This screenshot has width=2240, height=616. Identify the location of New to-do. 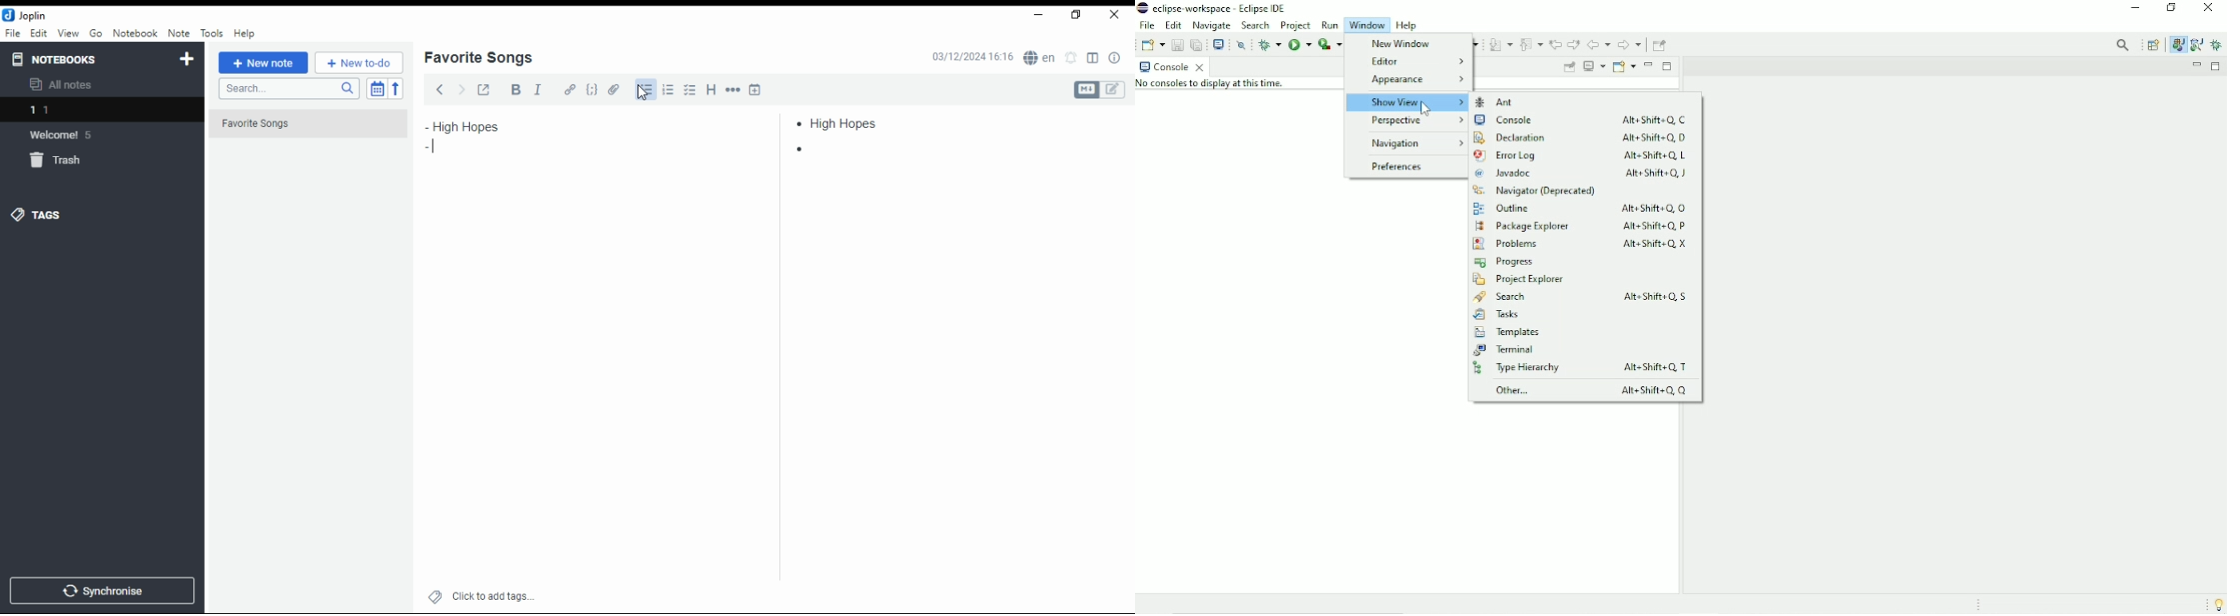
(359, 63).